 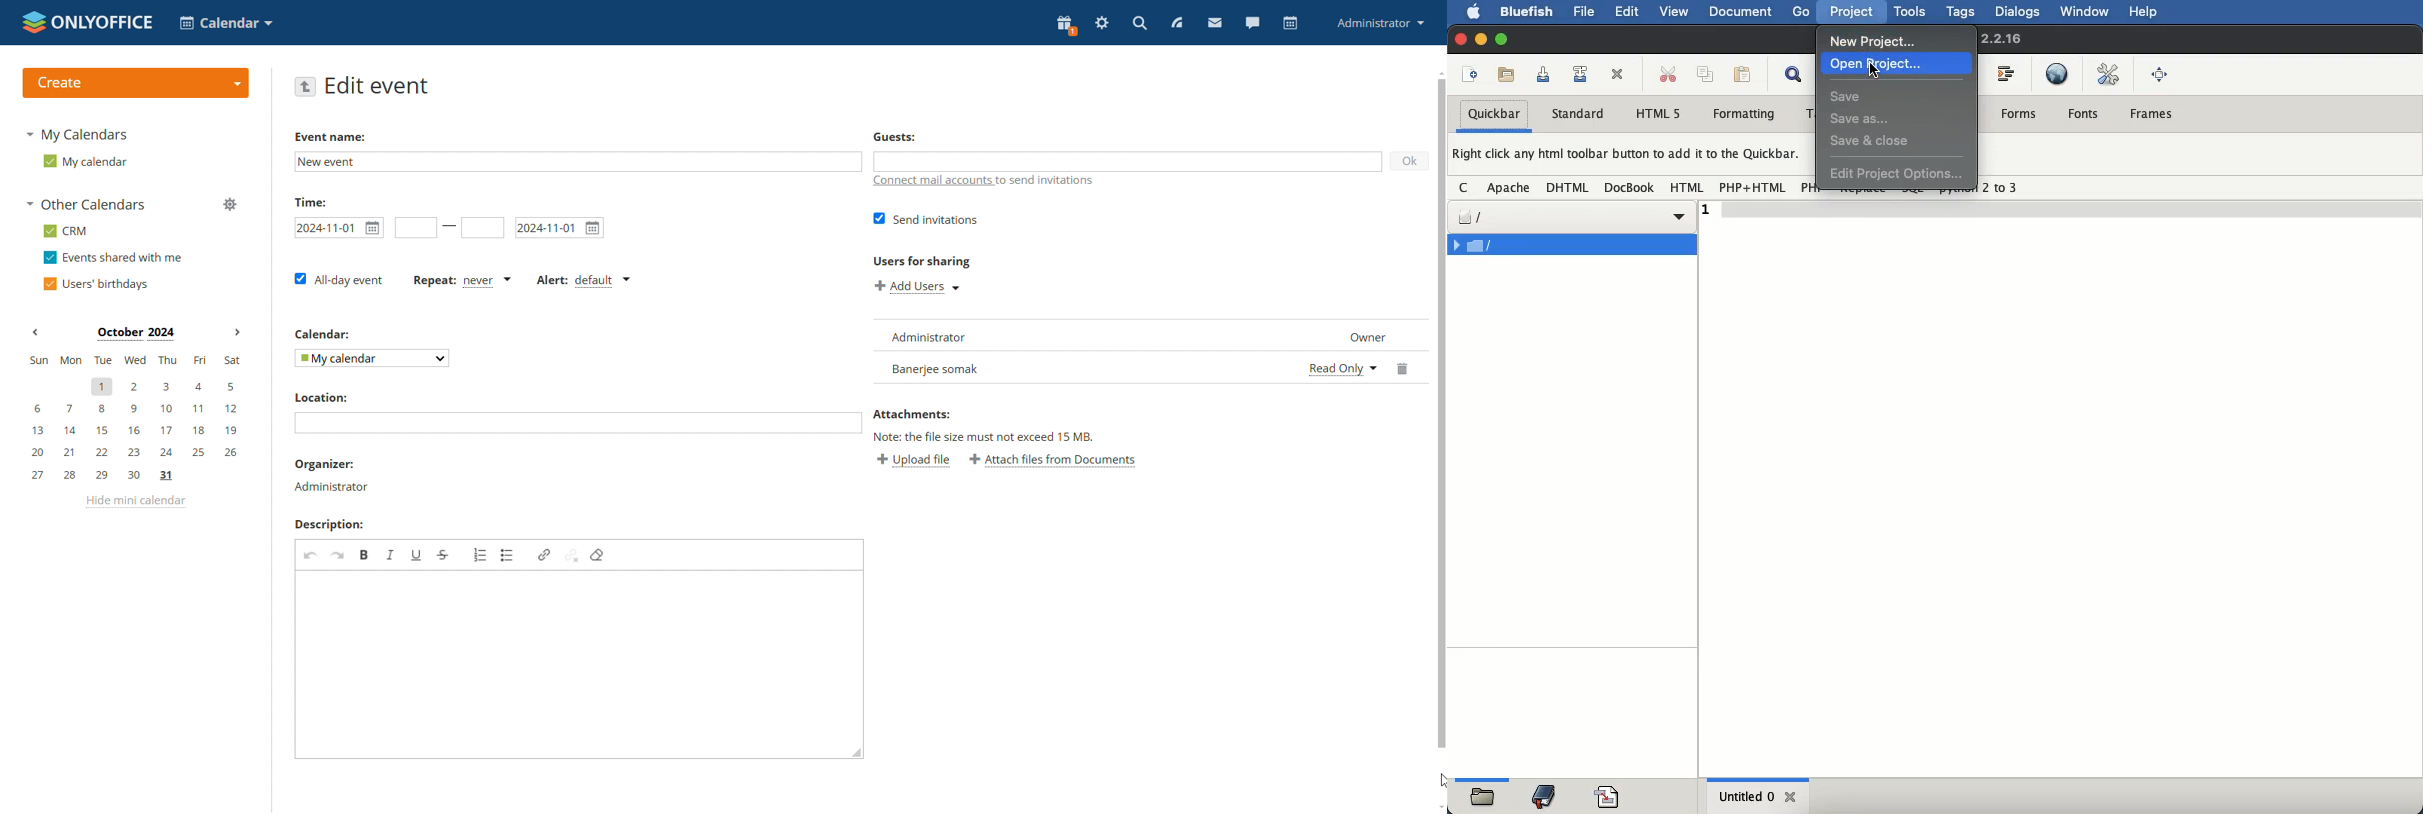 I want to click on open project, so click(x=1881, y=65).